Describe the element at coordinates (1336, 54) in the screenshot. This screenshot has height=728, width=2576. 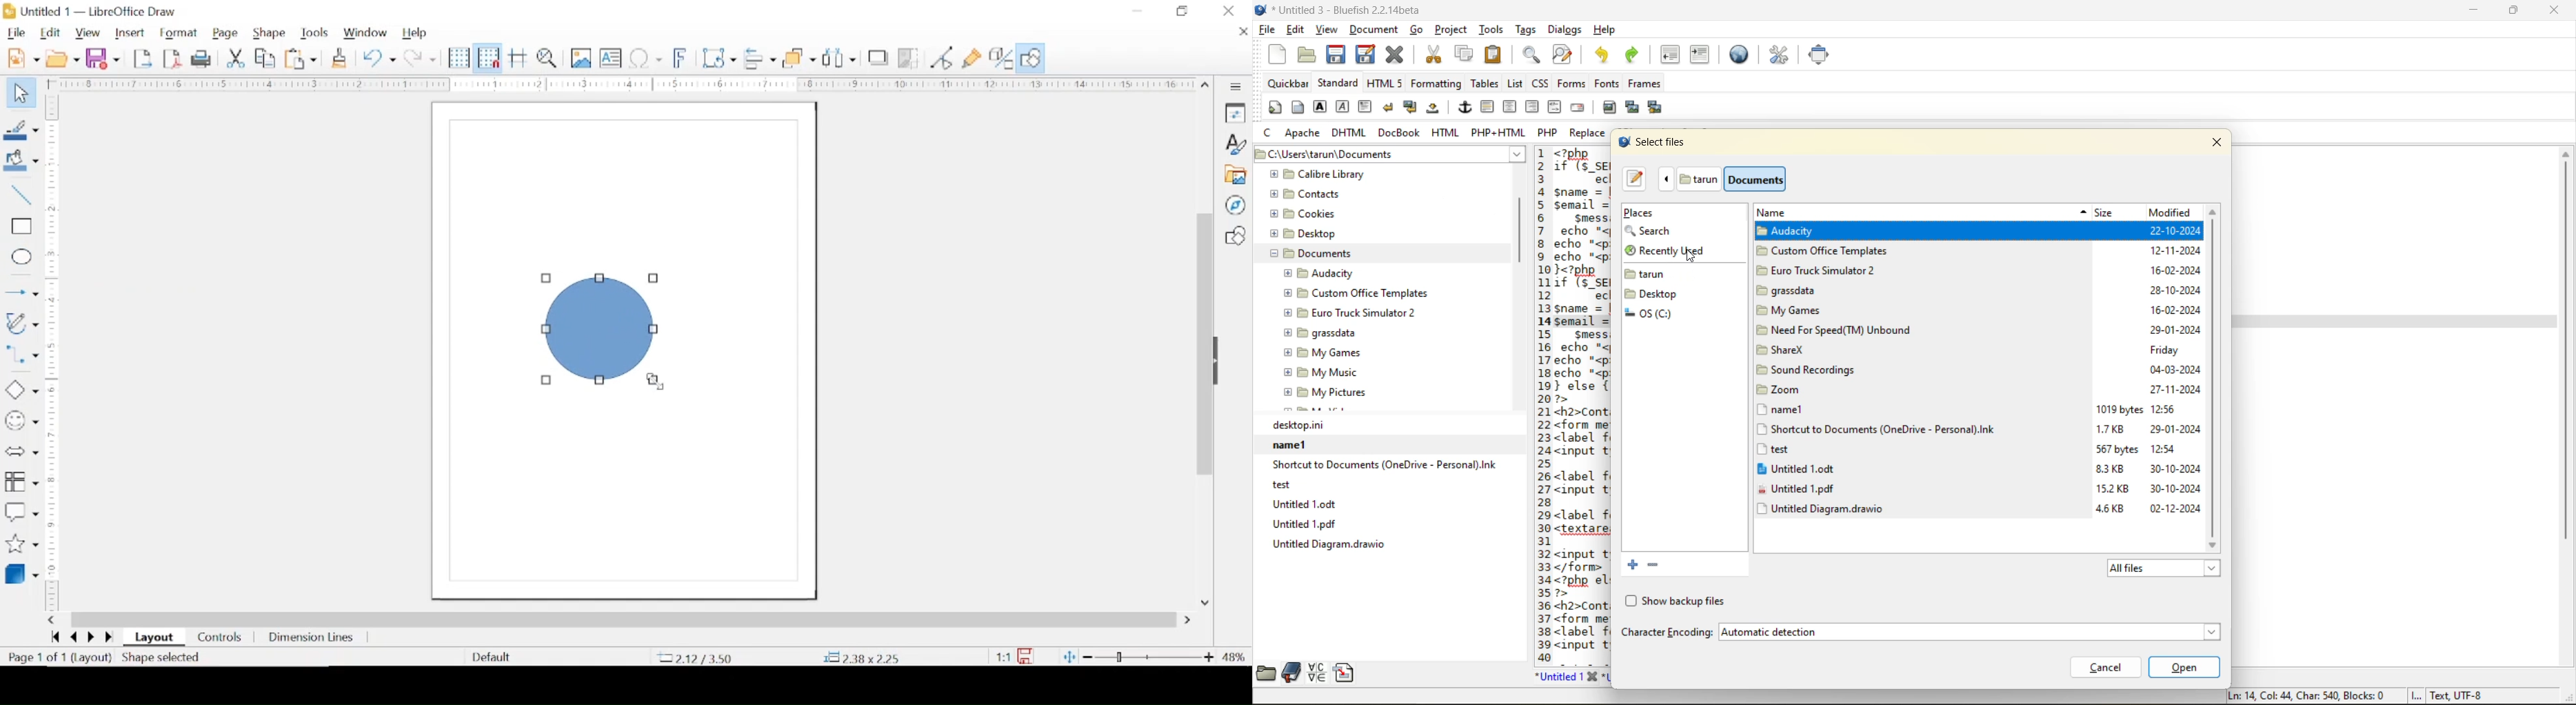
I see `save` at that location.